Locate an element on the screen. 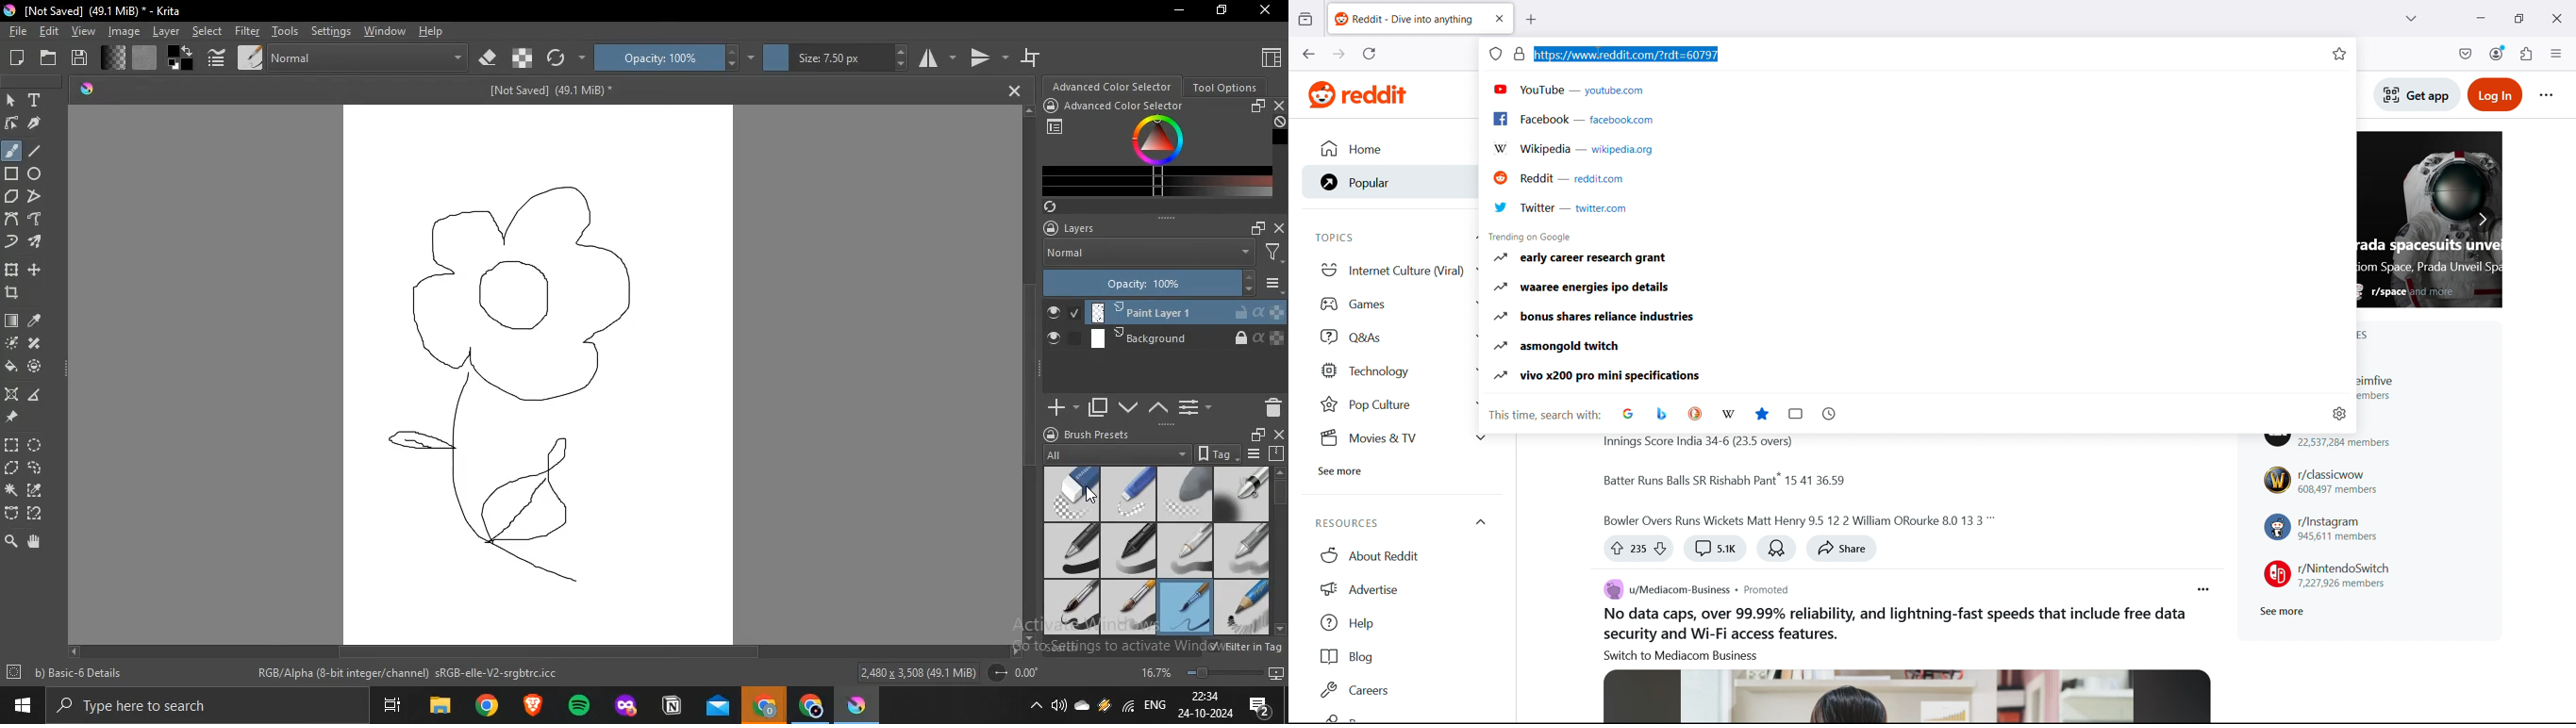  choose wikipedia is located at coordinates (1728, 414).